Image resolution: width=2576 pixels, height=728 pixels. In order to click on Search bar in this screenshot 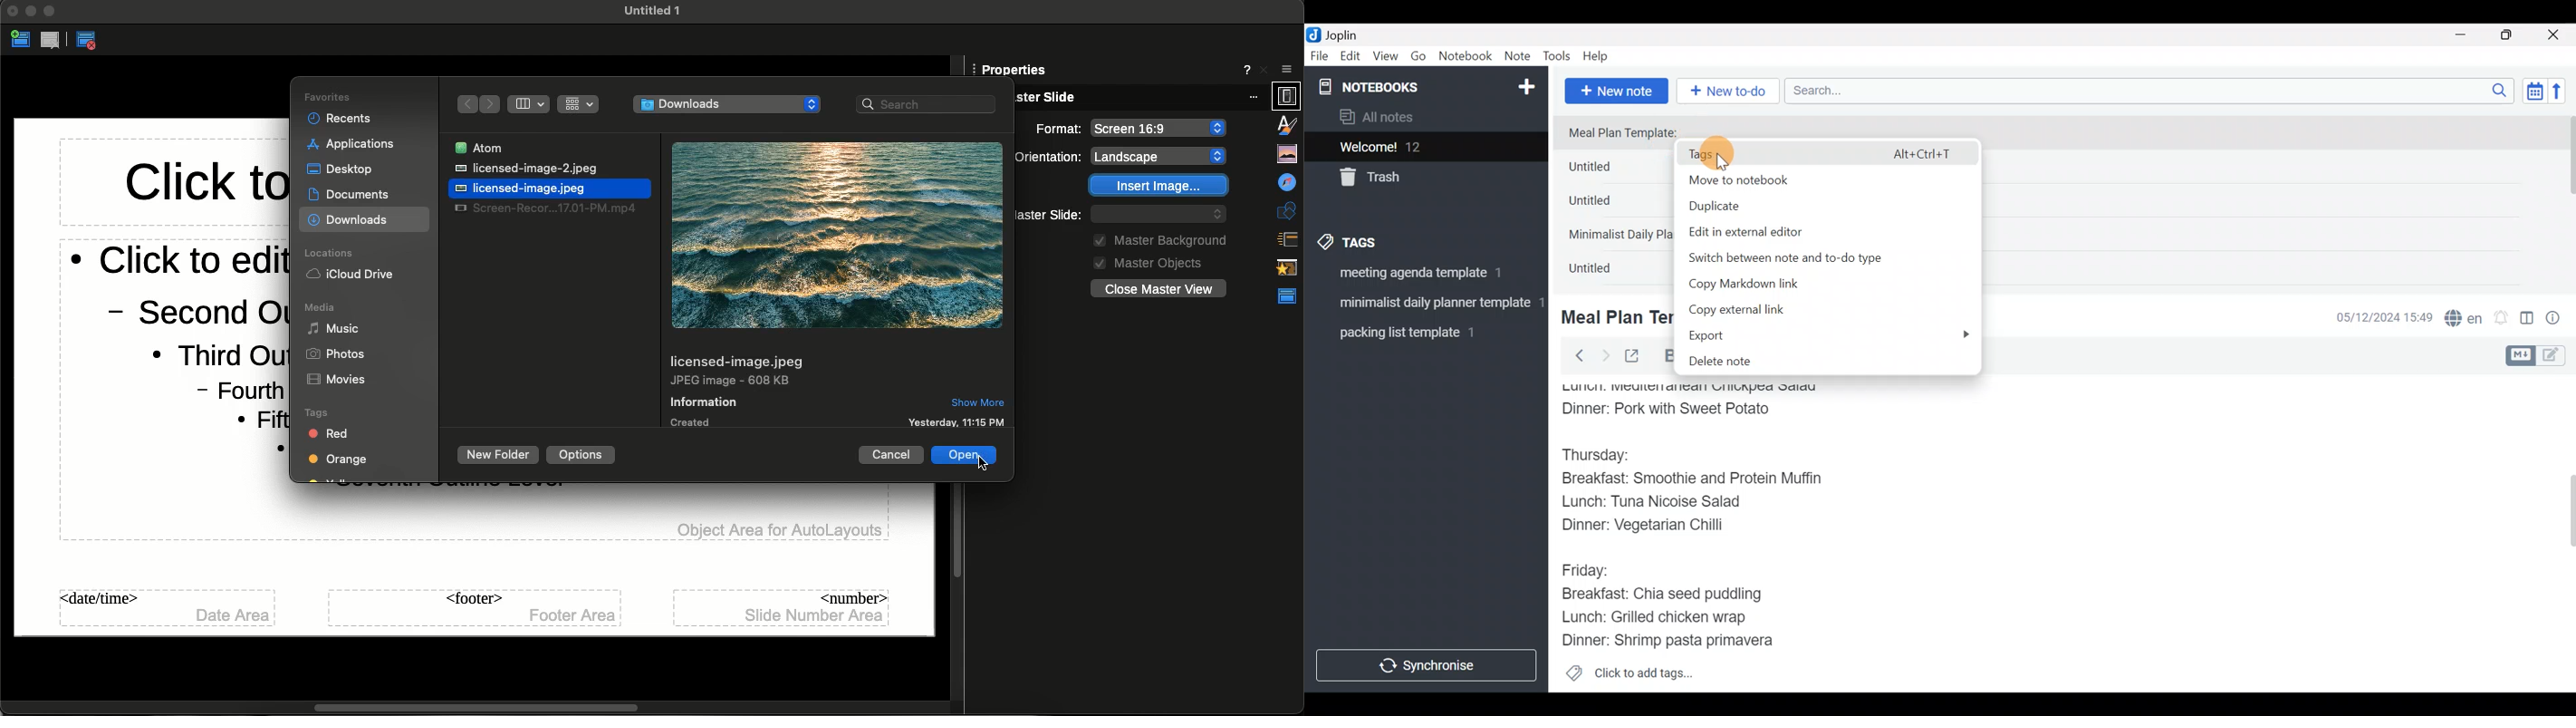, I will do `click(2153, 89)`.